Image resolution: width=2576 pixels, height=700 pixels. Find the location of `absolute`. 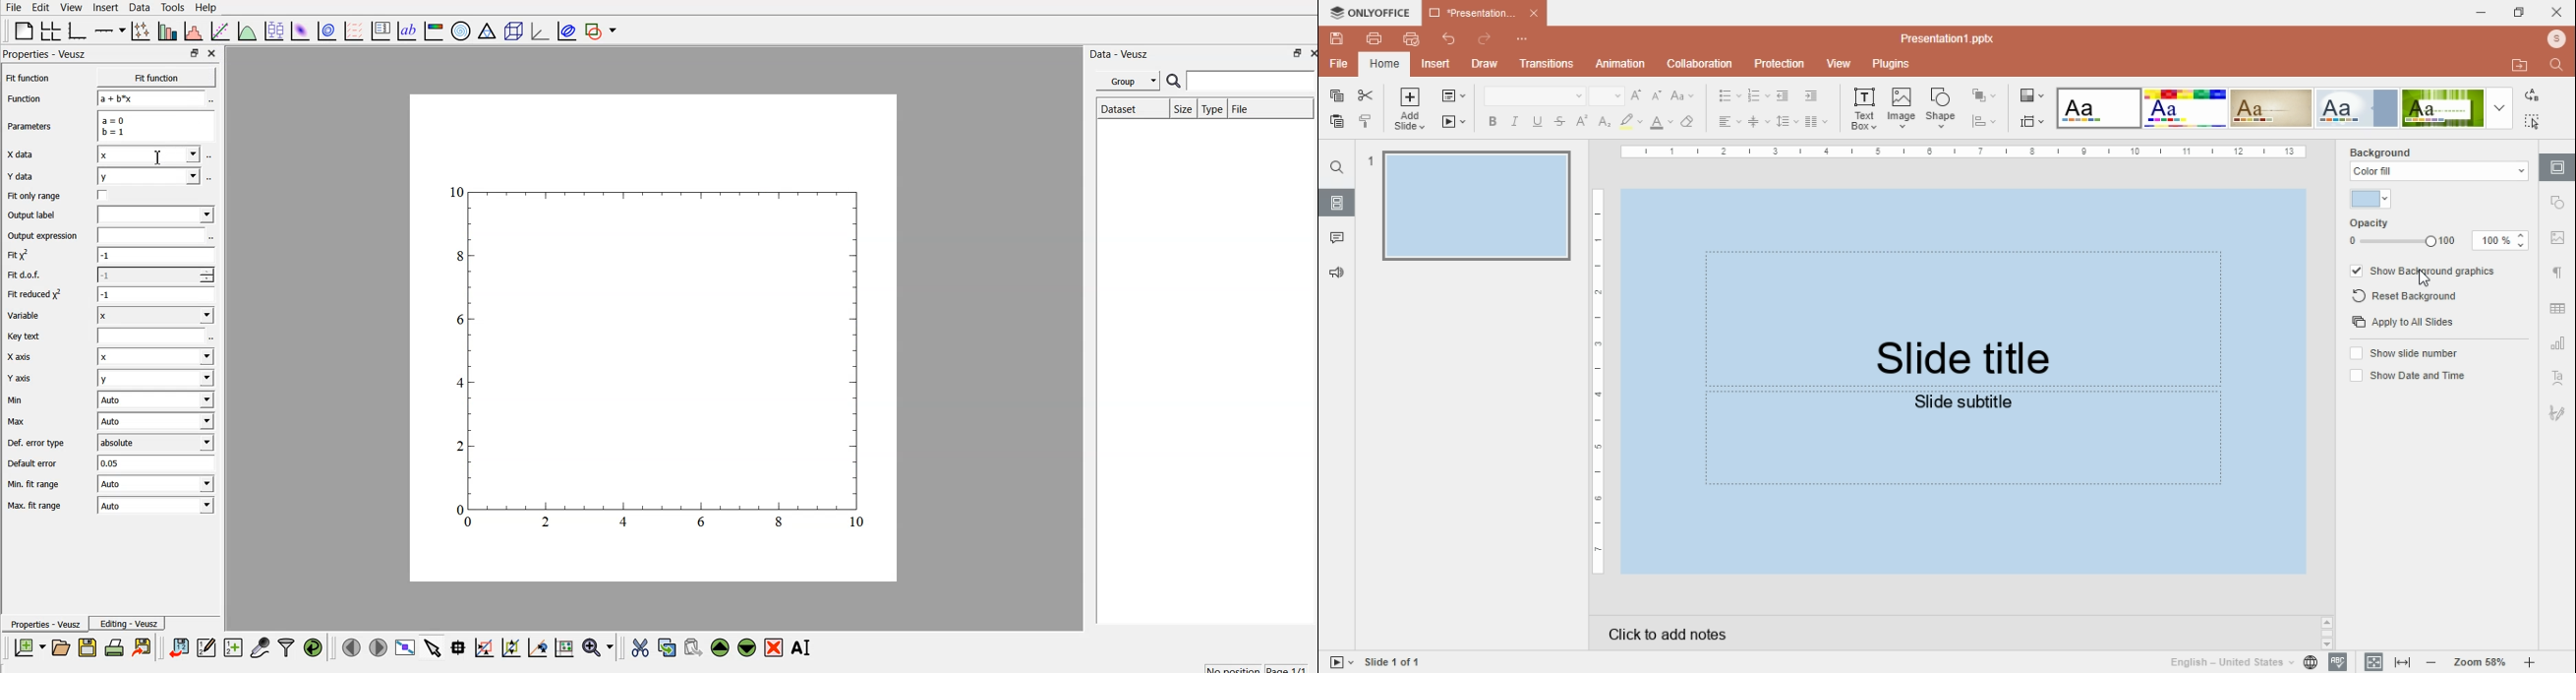

absolute is located at coordinates (156, 444).